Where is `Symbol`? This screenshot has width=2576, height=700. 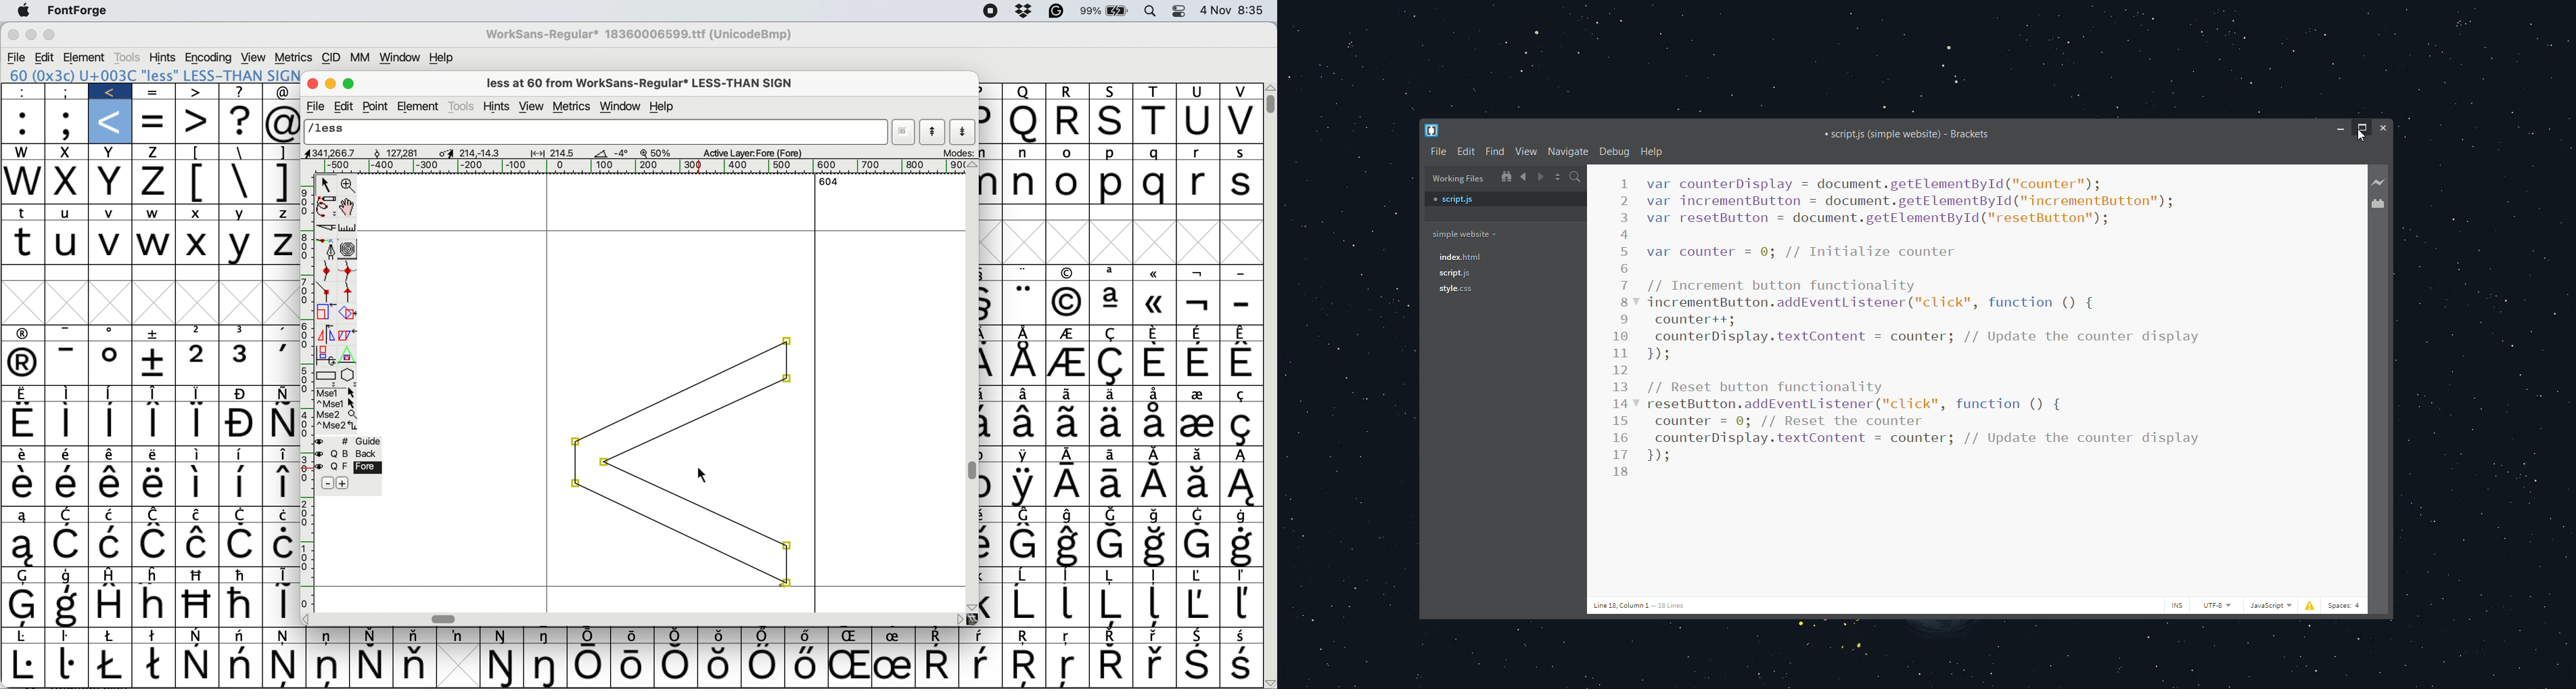
Symbol is located at coordinates (1199, 274).